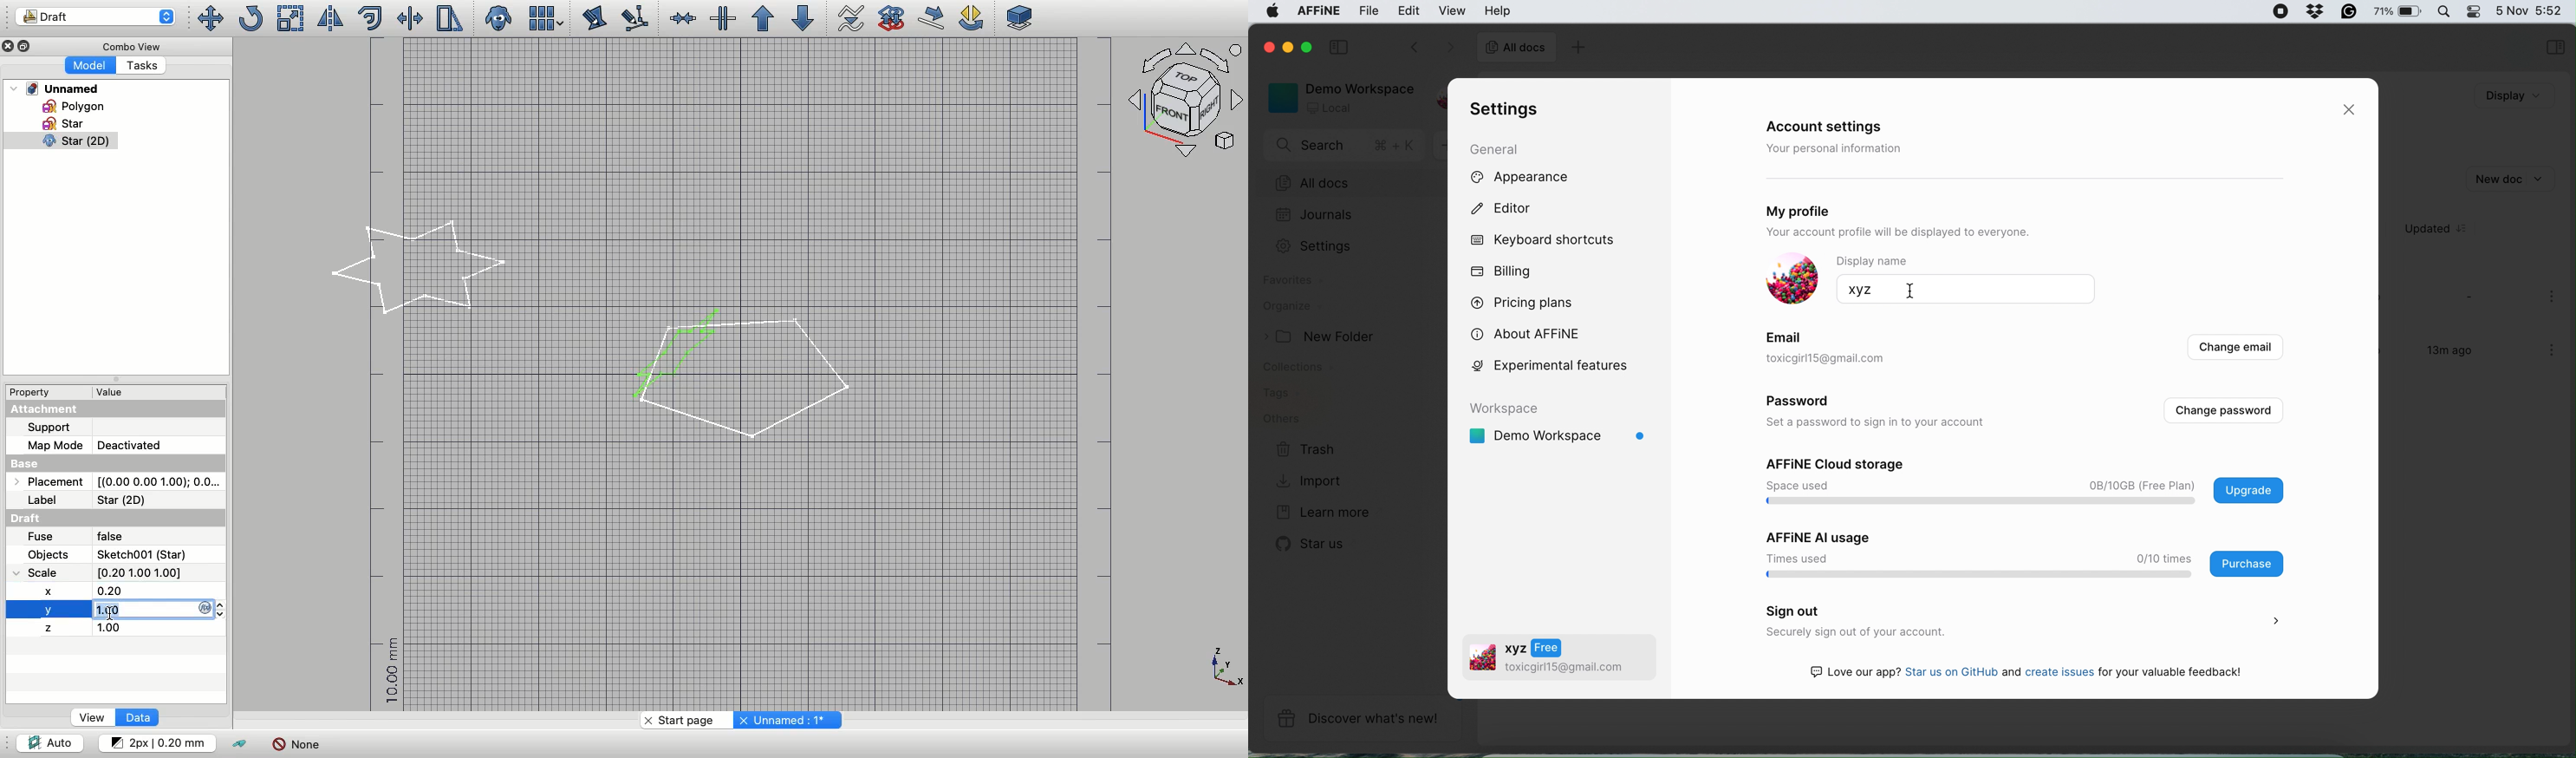  Describe the element at coordinates (49, 590) in the screenshot. I see `X` at that location.